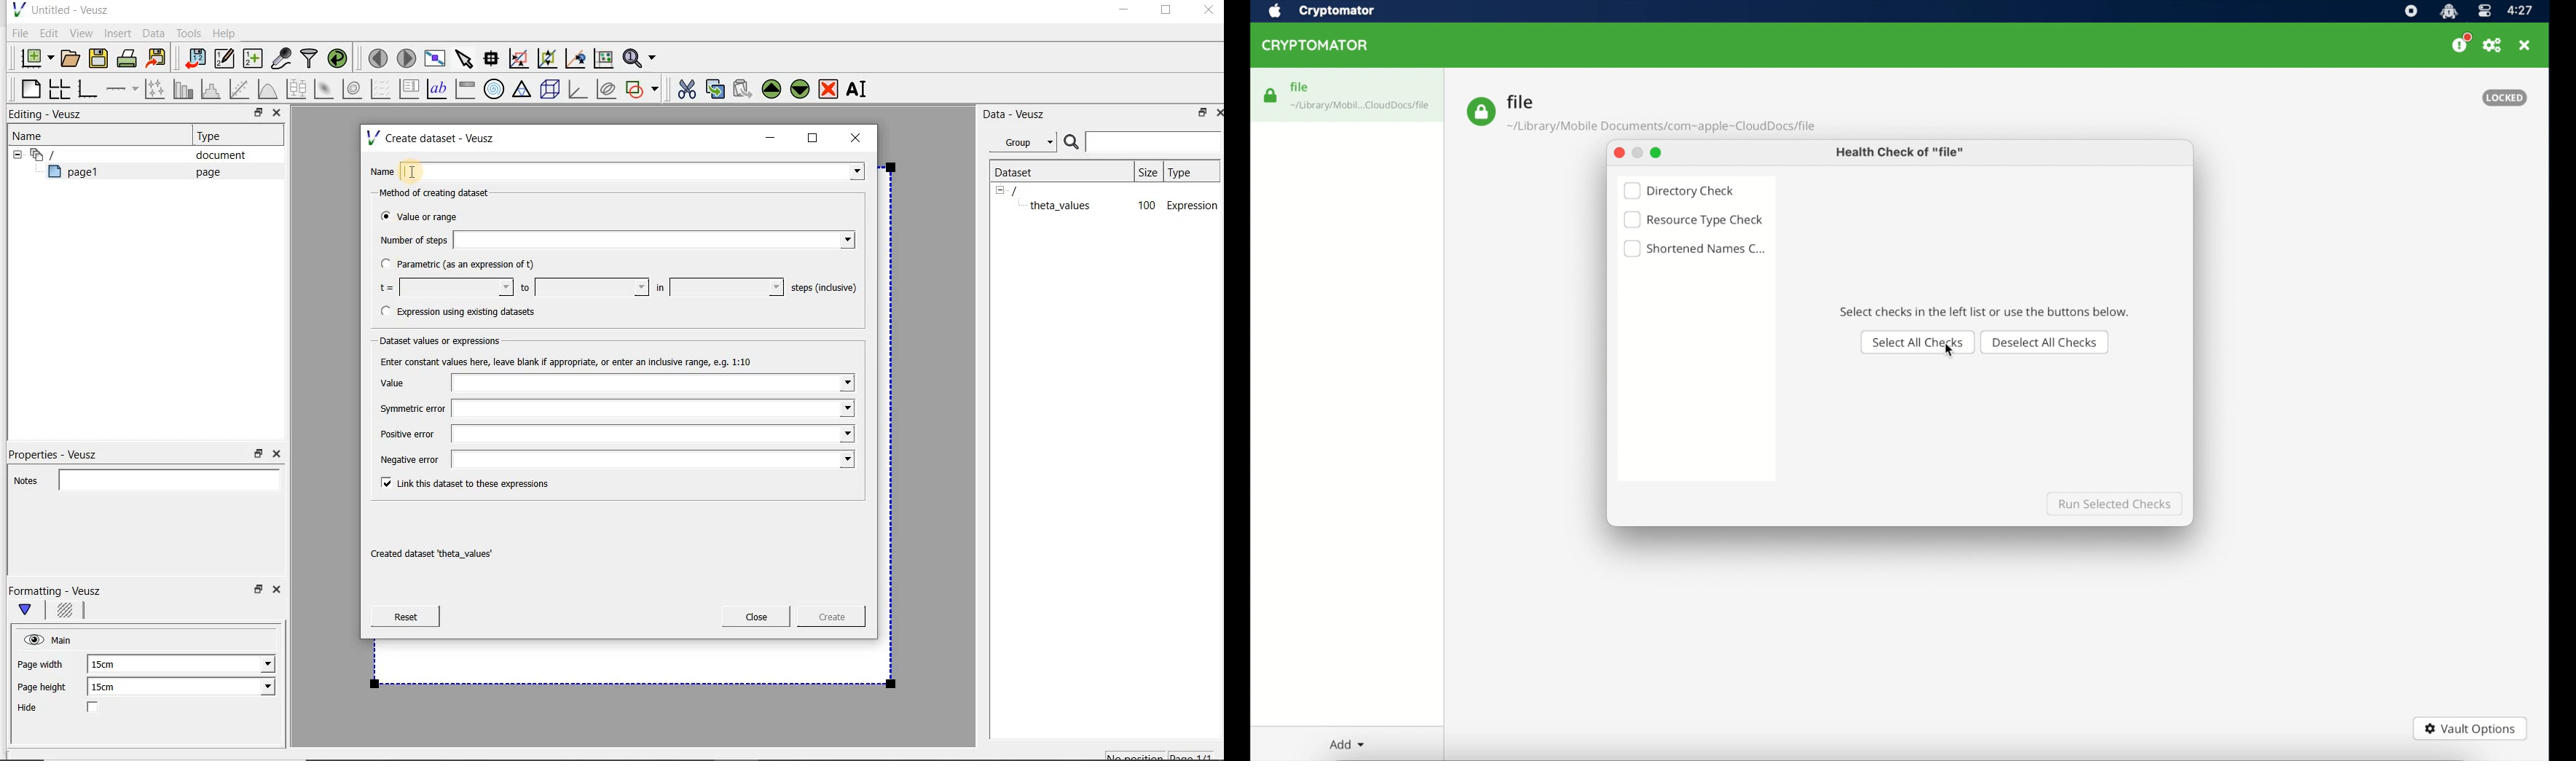 This screenshot has height=784, width=2576. What do you see at coordinates (275, 454) in the screenshot?
I see `Close` at bounding box center [275, 454].